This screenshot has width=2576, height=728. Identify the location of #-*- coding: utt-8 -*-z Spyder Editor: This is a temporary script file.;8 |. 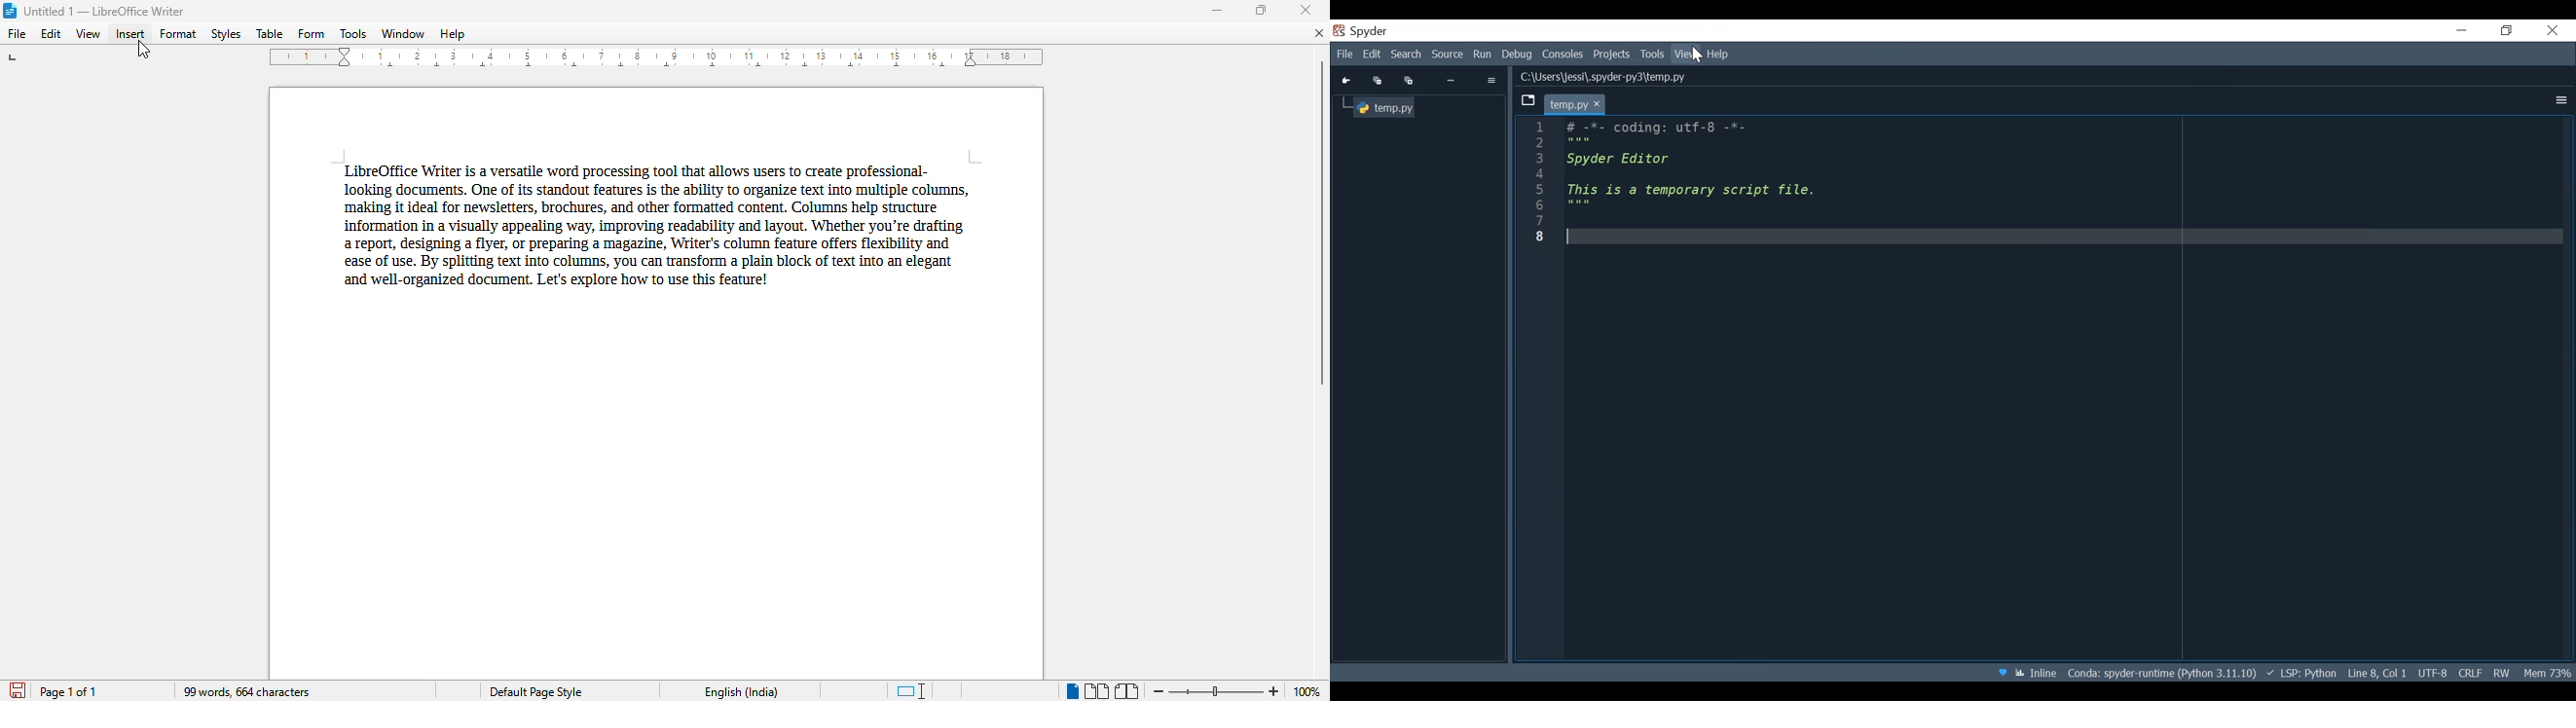
(2044, 379).